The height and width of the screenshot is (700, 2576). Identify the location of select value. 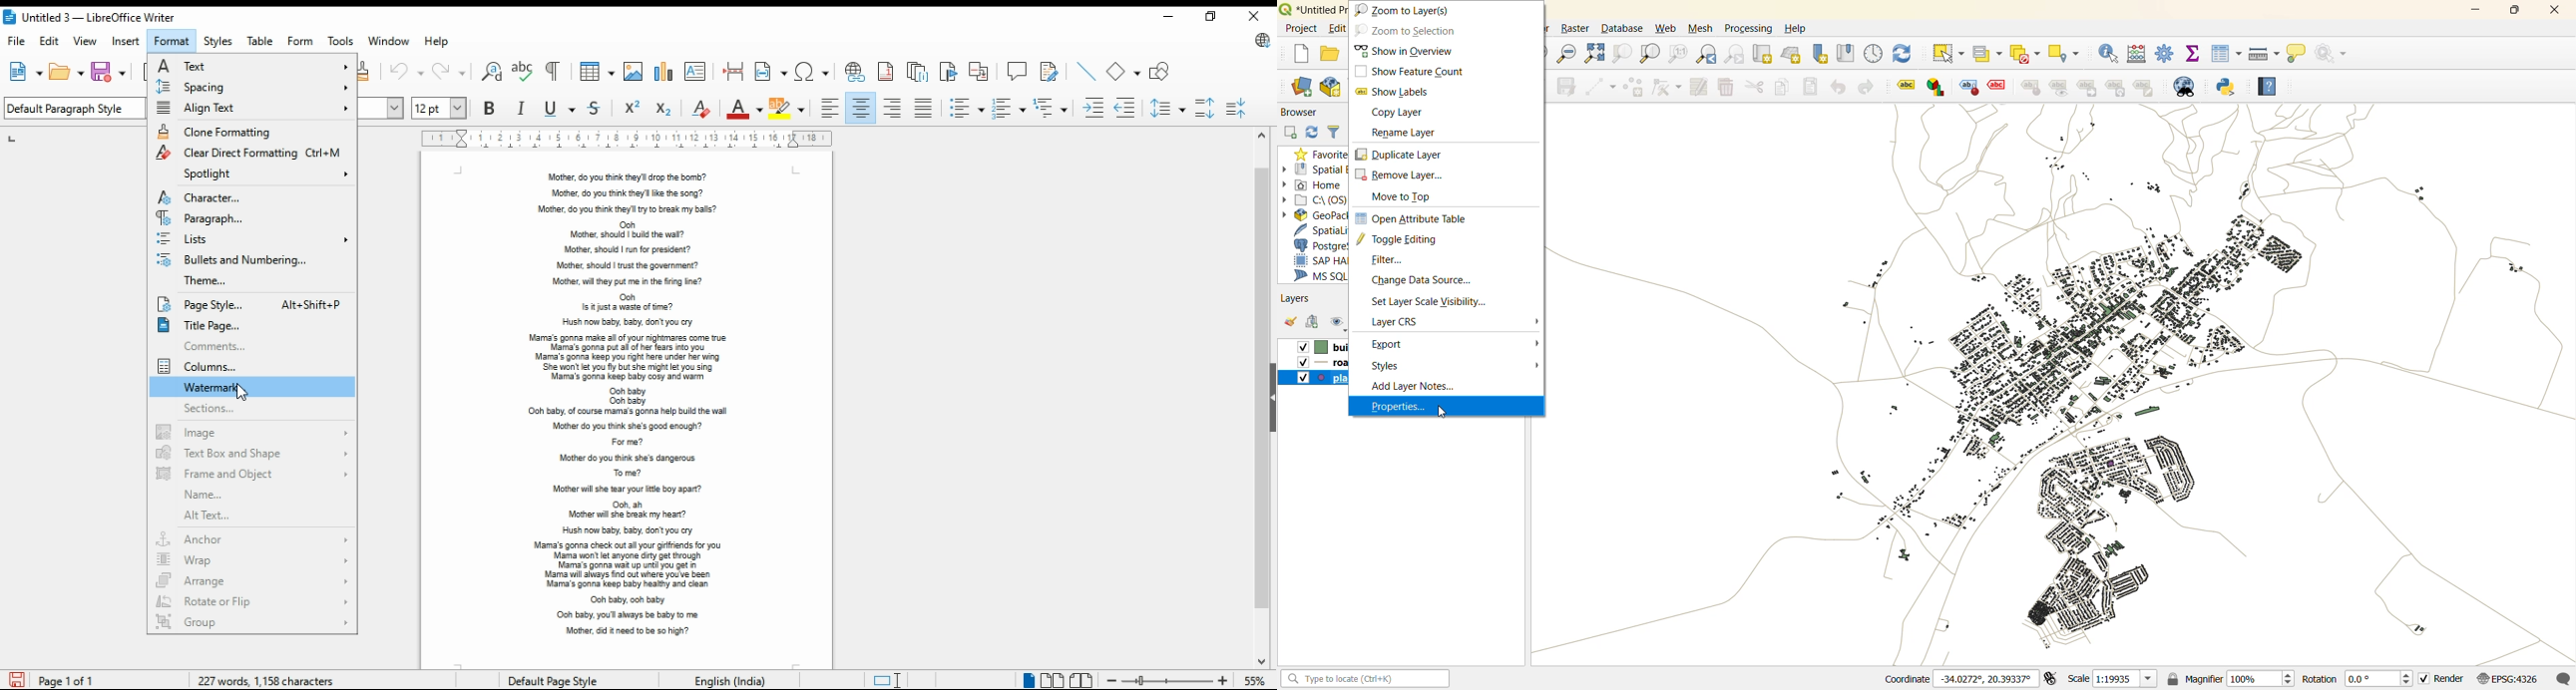
(1991, 54).